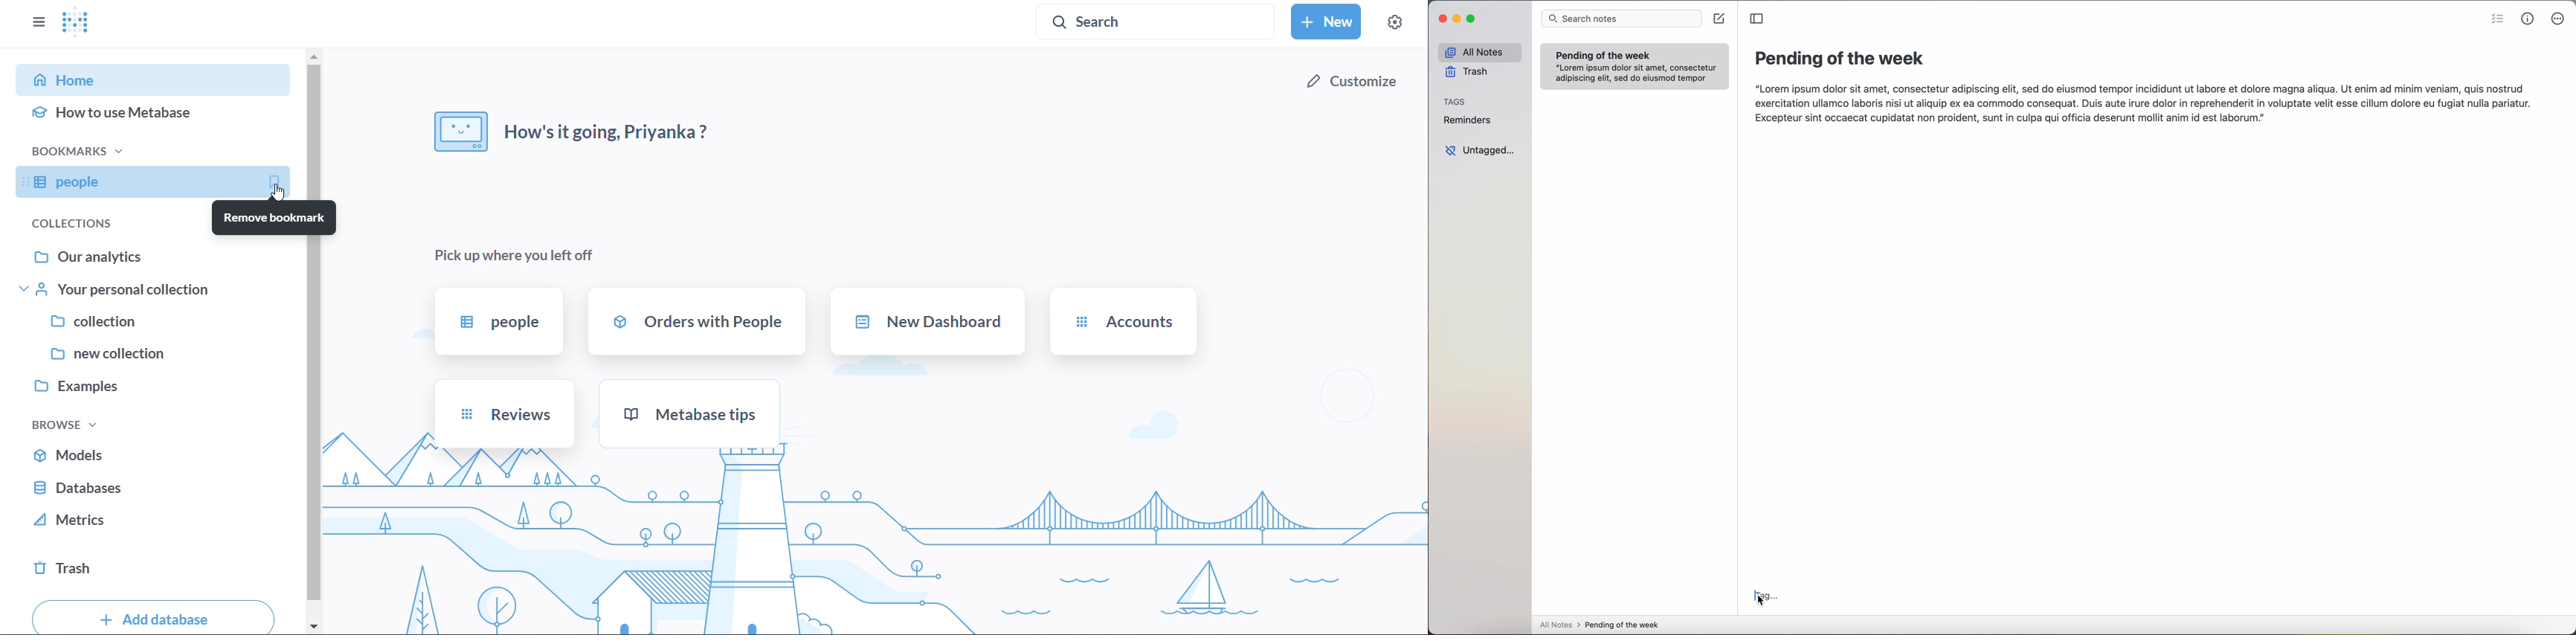 This screenshot has height=644, width=2576. I want to click on tags, so click(1454, 101).